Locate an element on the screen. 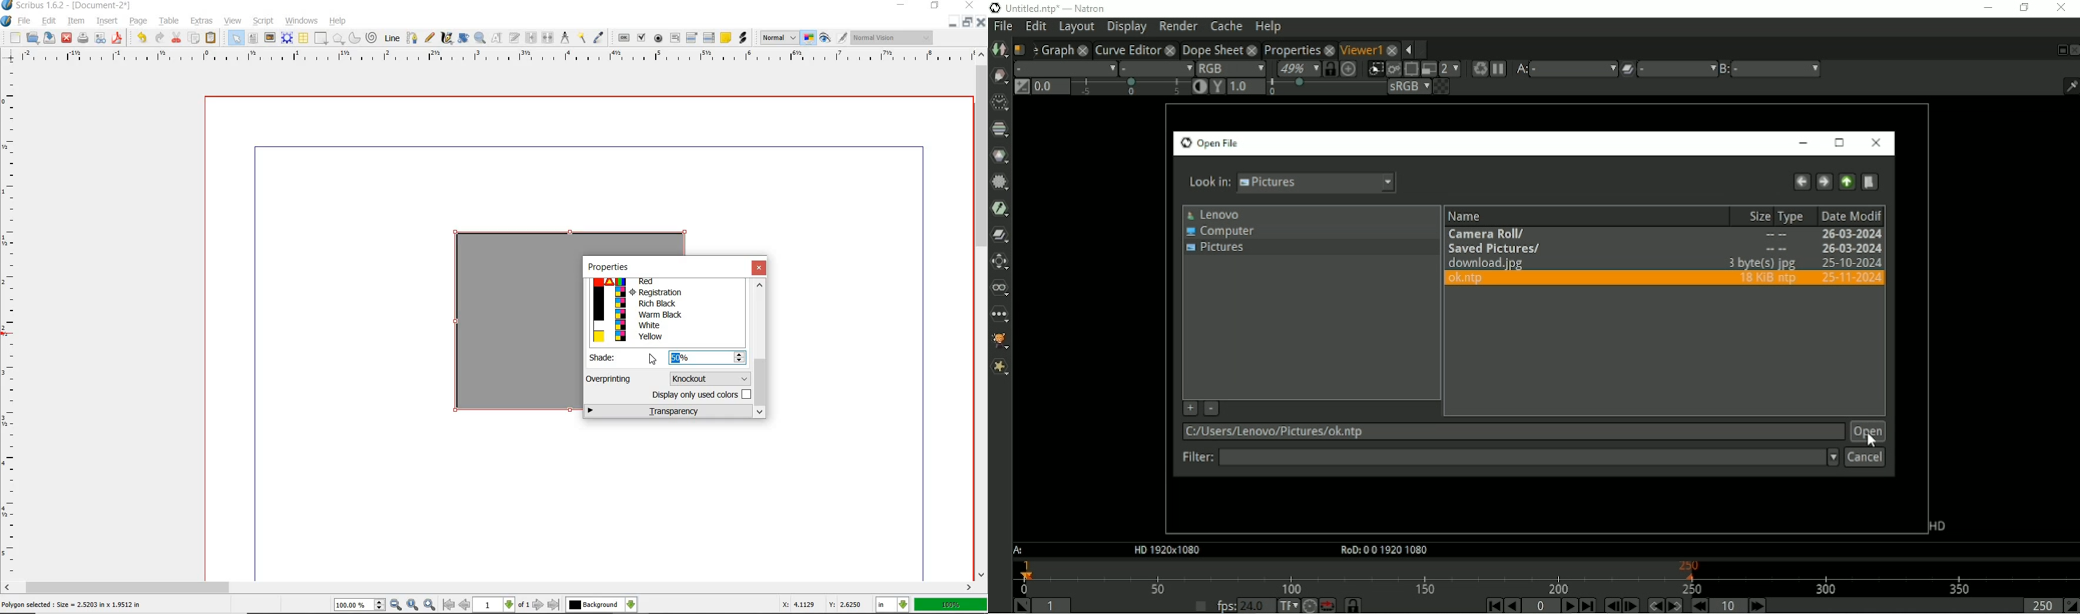 Image resolution: width=2100 pixels, height=616 pixels. undo is located at coordinates (142, 39).